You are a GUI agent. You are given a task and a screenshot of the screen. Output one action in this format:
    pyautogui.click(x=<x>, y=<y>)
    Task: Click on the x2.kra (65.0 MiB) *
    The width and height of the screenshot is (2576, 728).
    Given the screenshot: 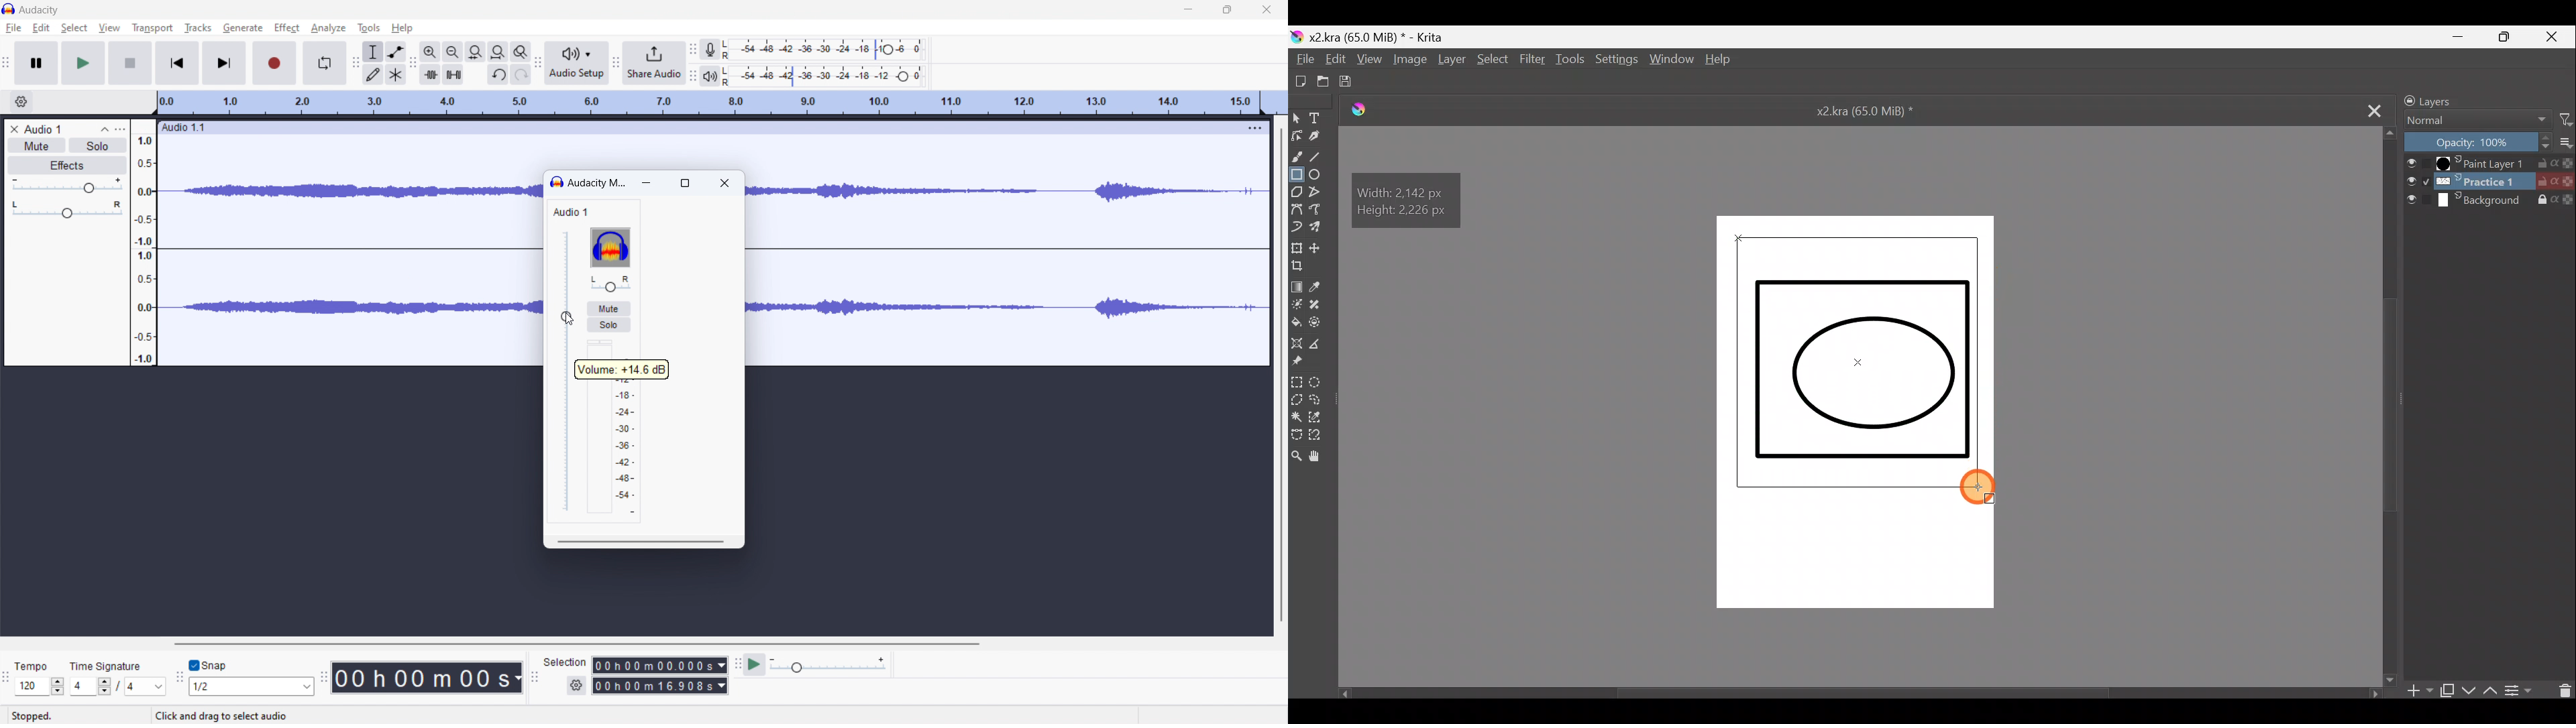 What is the action you would take?
    pyautogui.click(x=1864, y=113)
    